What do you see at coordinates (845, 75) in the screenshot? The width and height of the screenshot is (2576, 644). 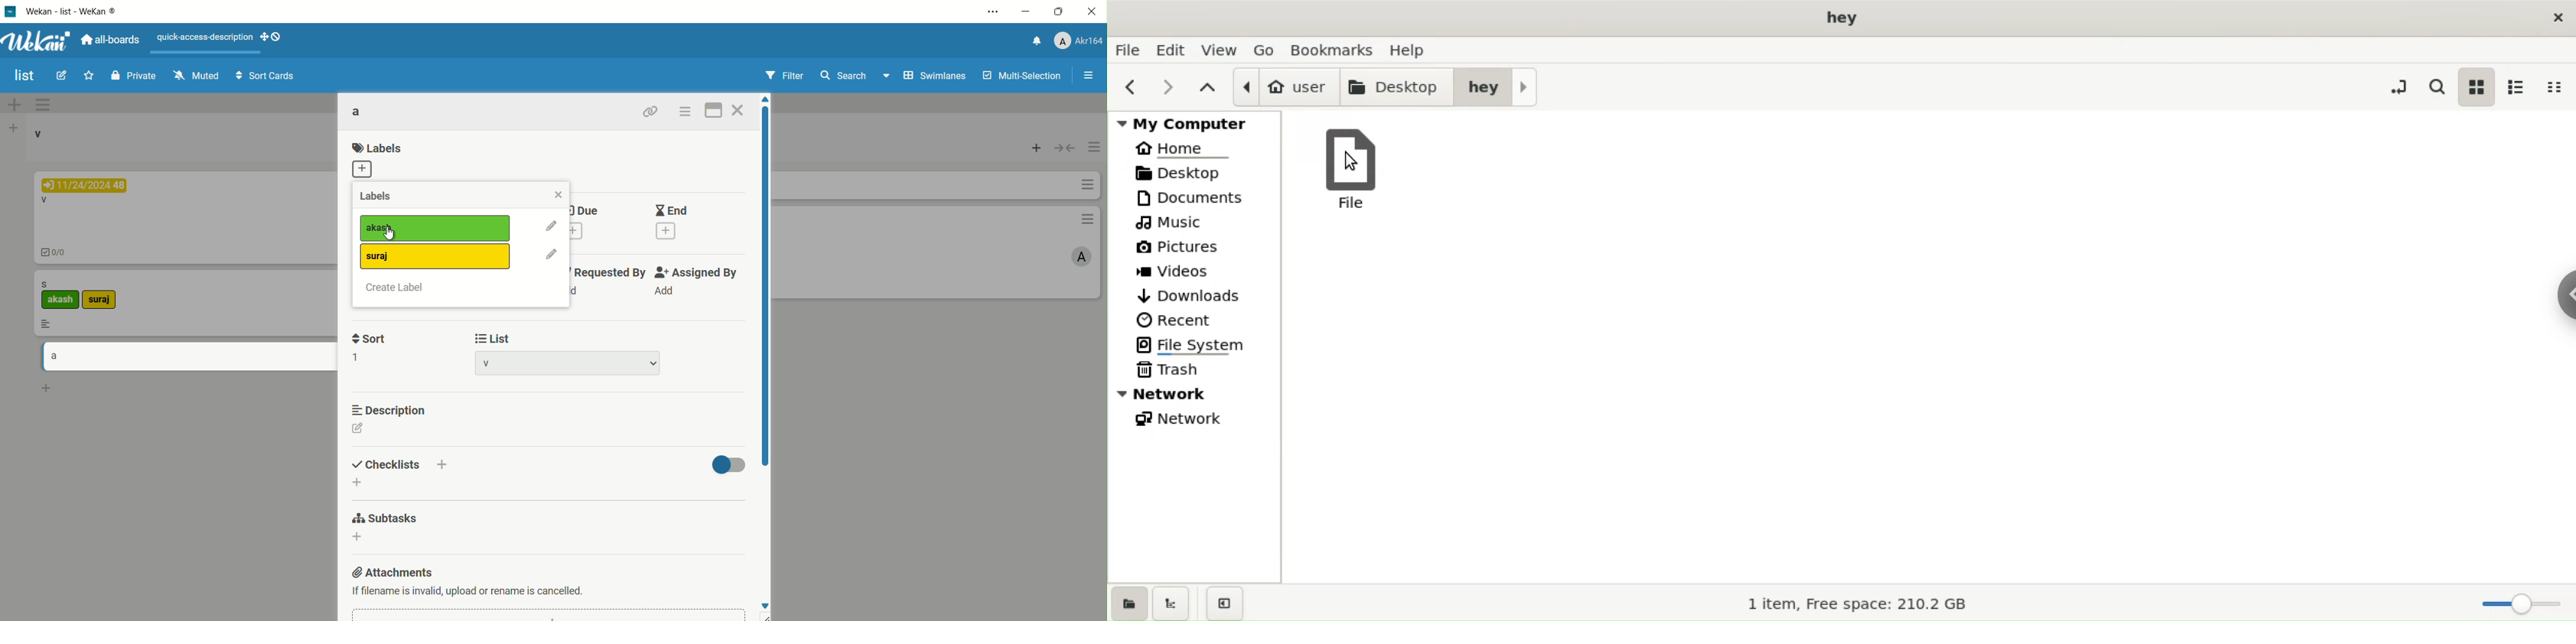 I see `search` at bounding box center [845, 75].